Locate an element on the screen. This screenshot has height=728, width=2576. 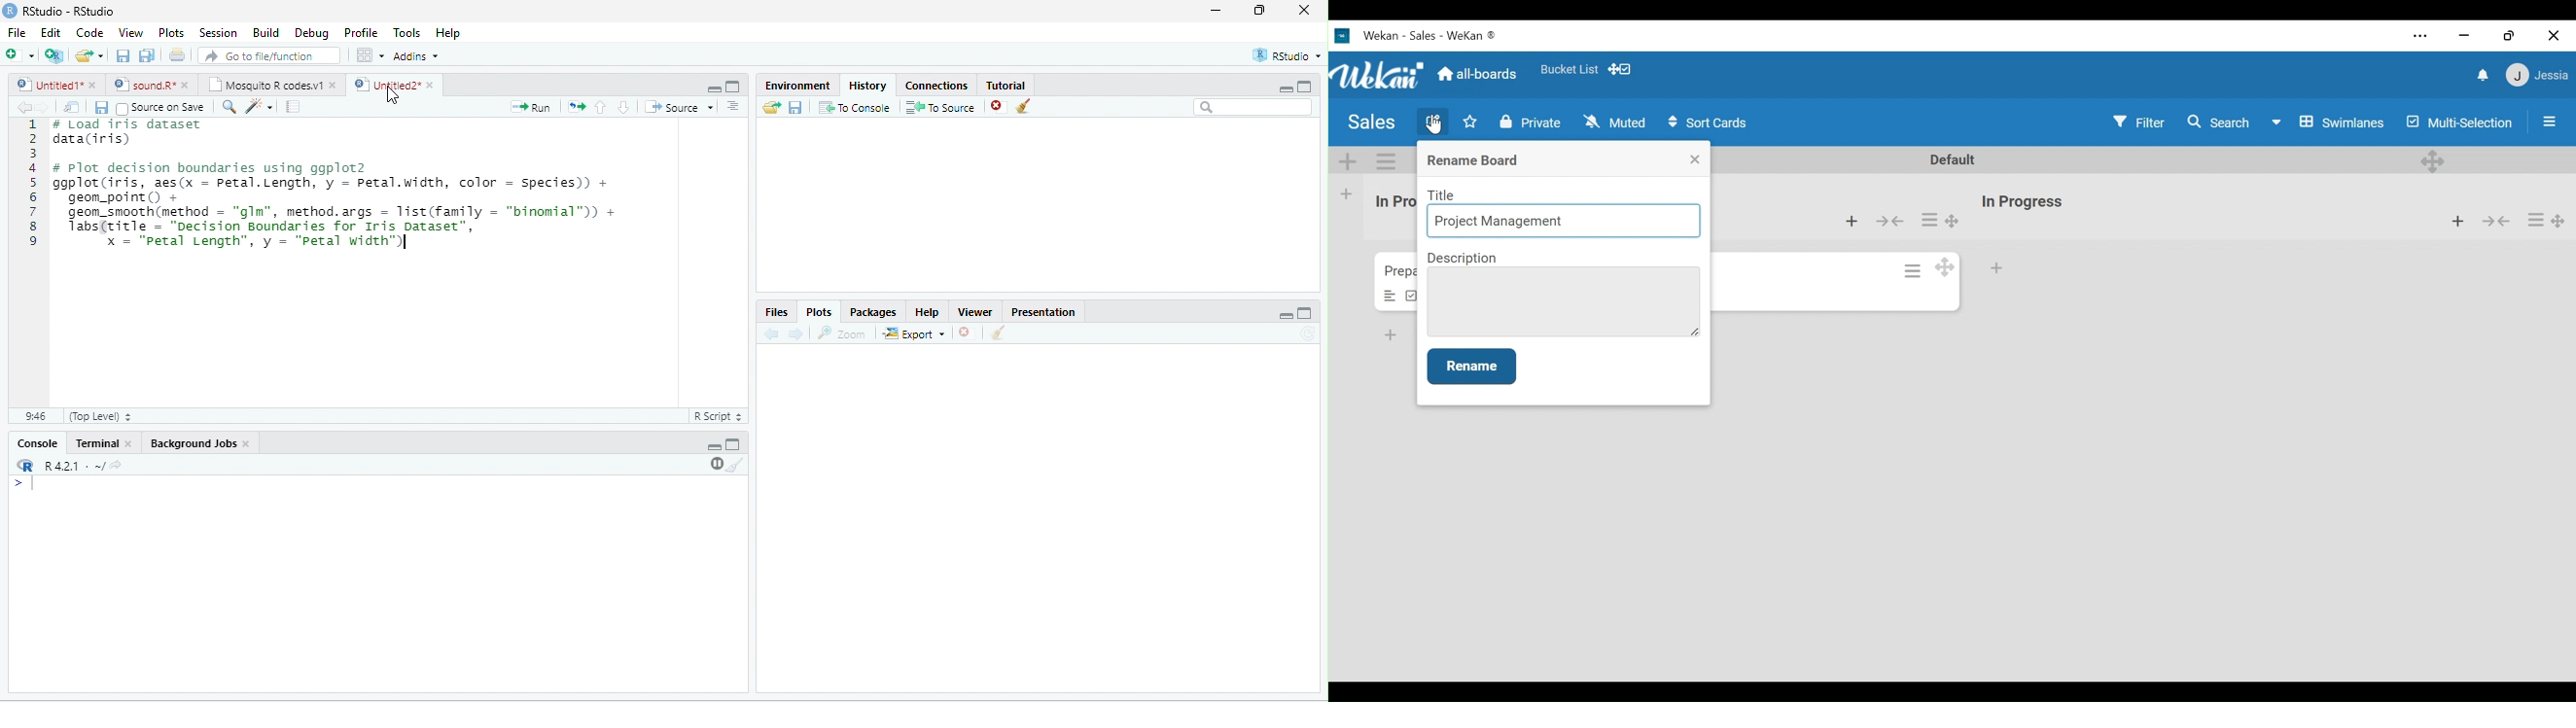
compile report is located at coordinates (293, 106).